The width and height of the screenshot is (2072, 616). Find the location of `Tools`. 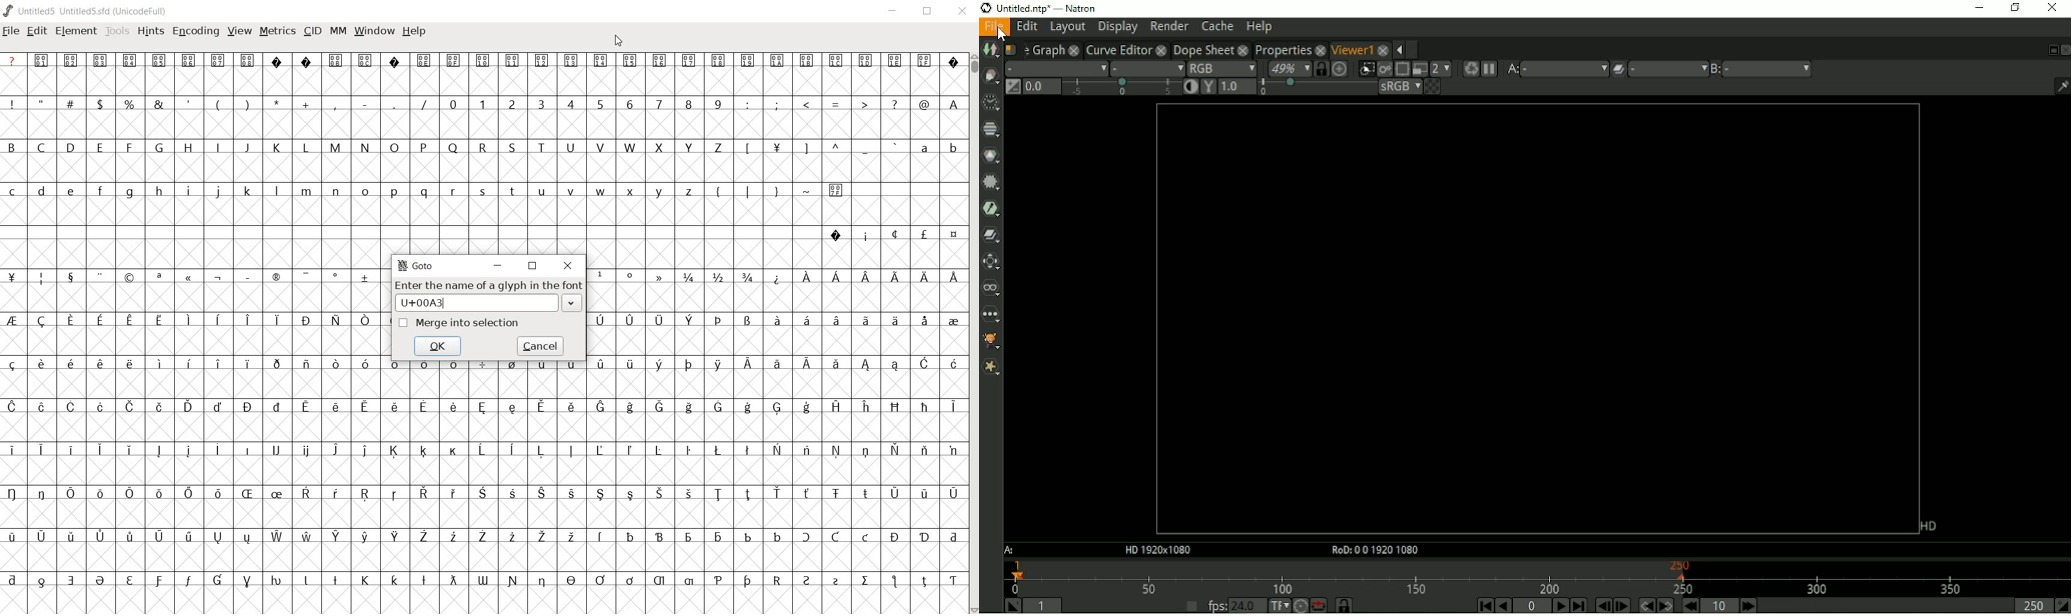

Tools is located at coordinates (117, 32).